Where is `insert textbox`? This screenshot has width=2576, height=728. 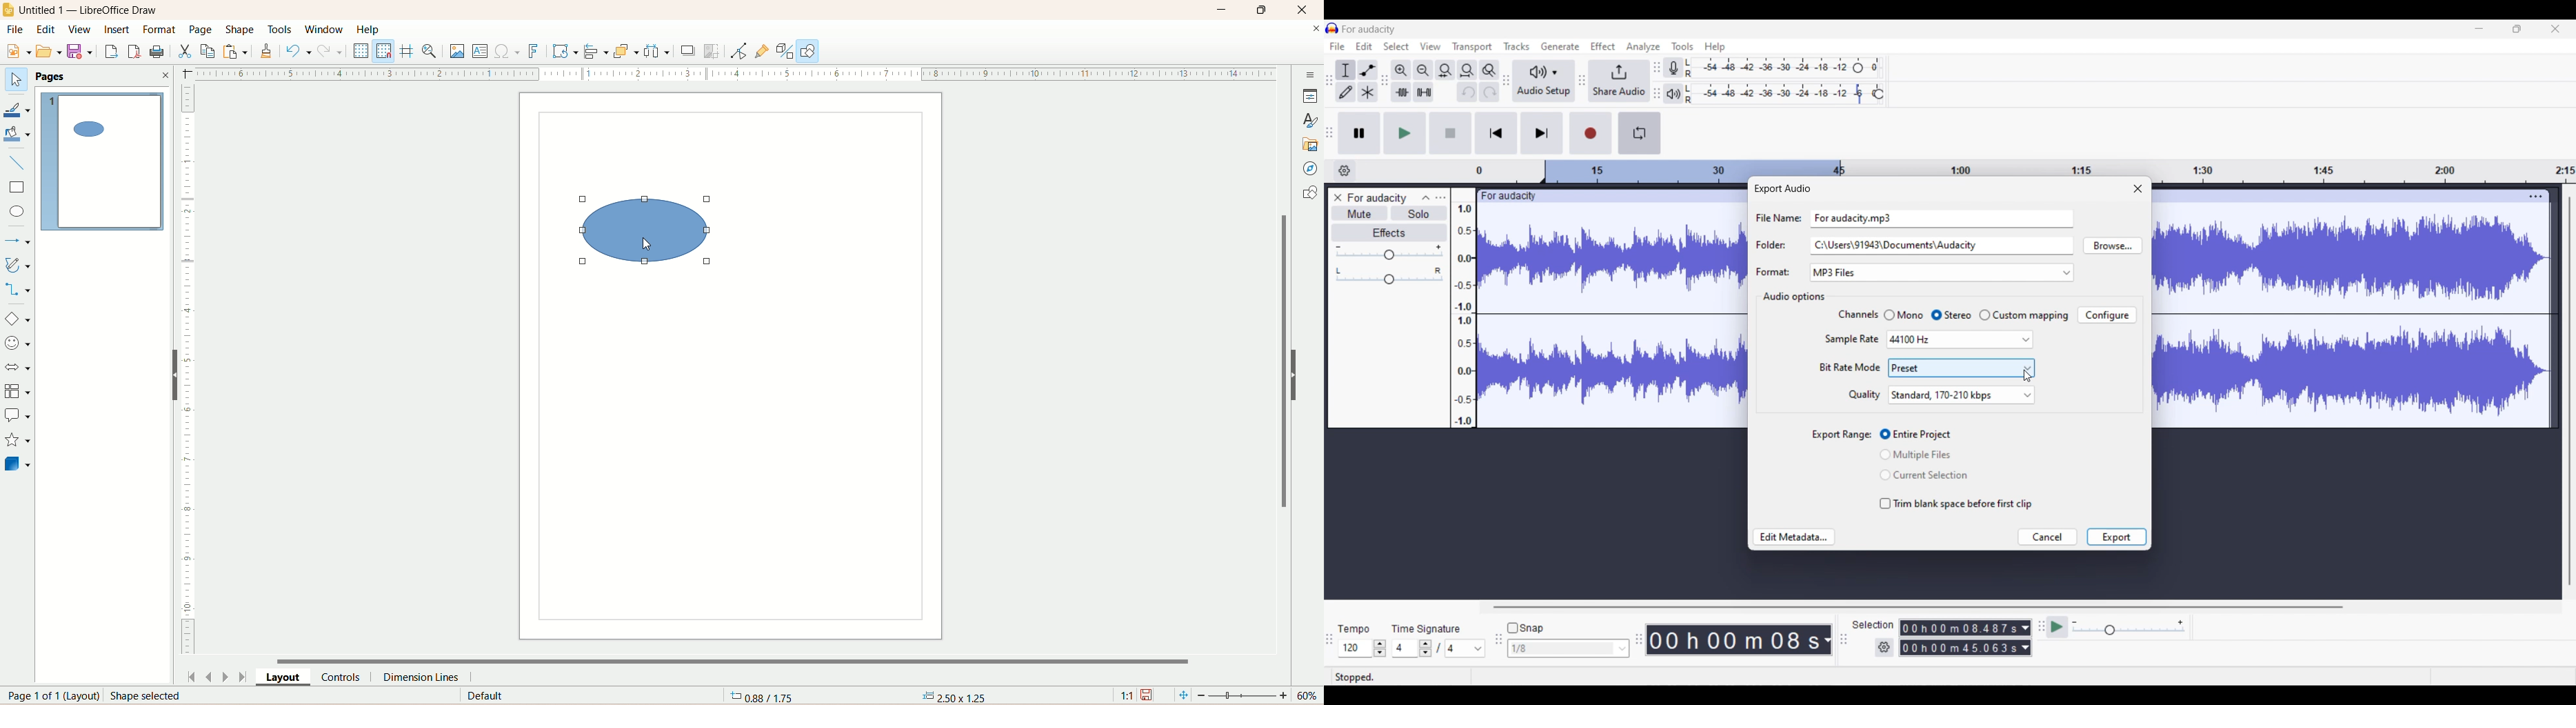 insert textbox is located at coordinates (479, 51).